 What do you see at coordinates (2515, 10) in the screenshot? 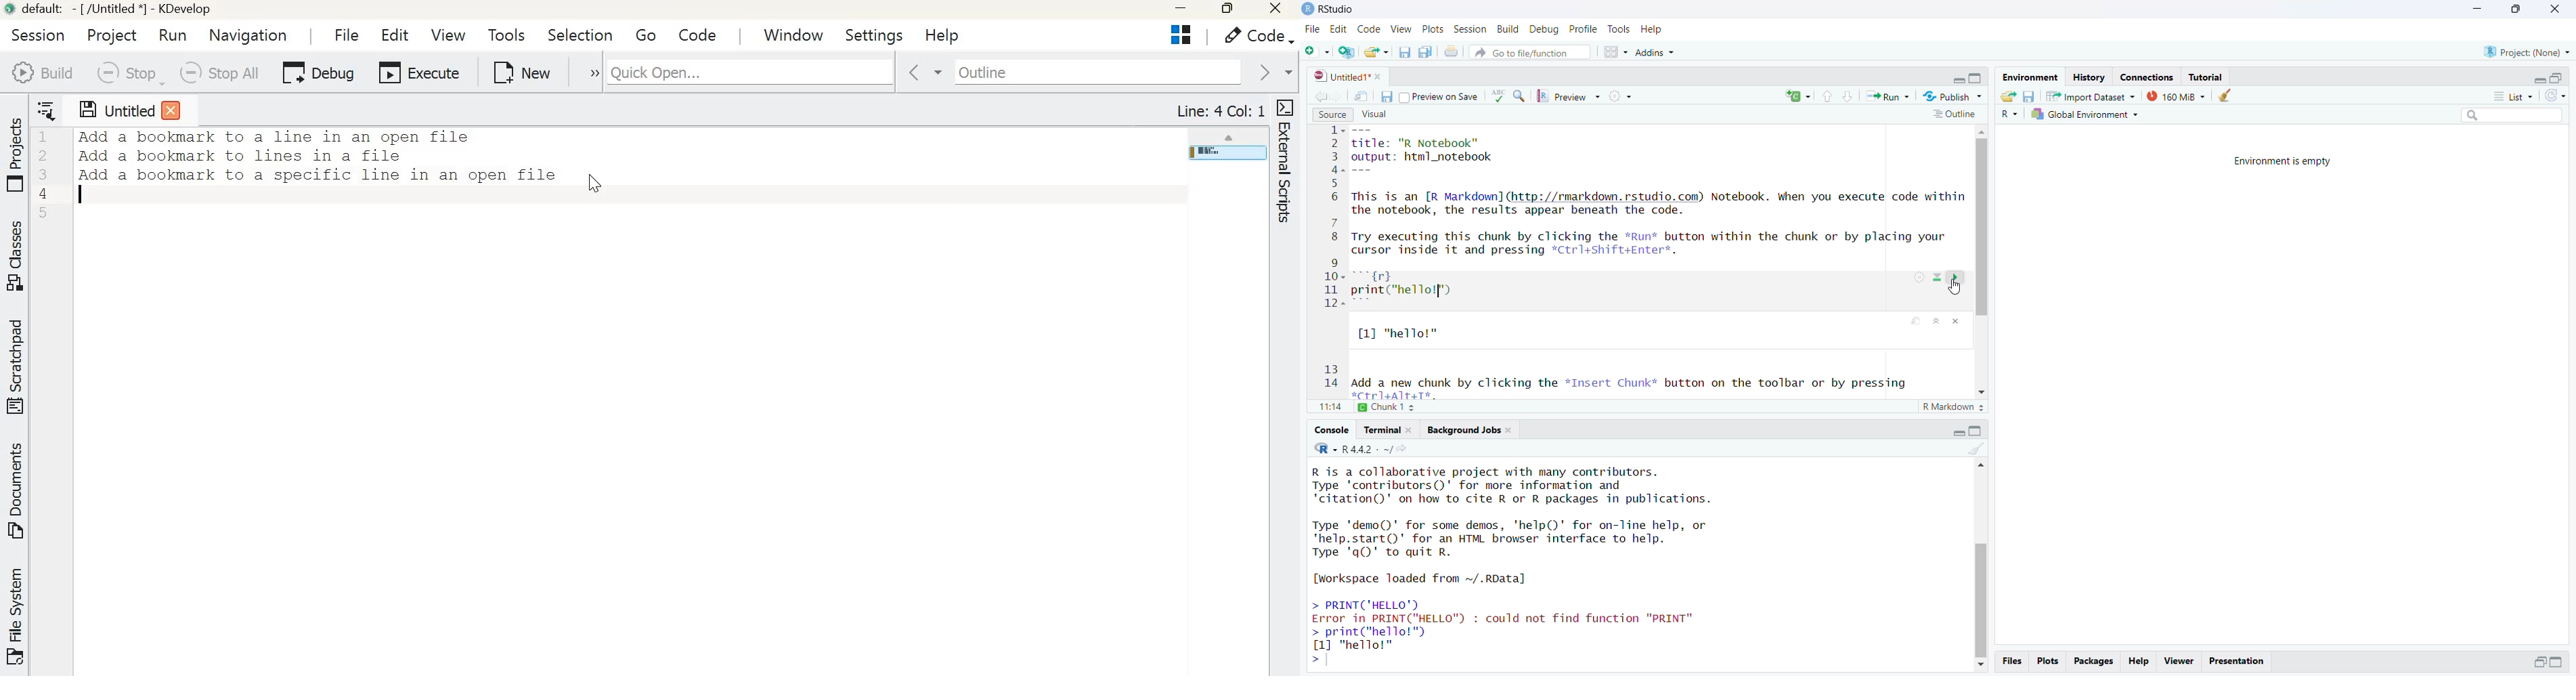
I see `maximize` at bounding box center [2515, 10].